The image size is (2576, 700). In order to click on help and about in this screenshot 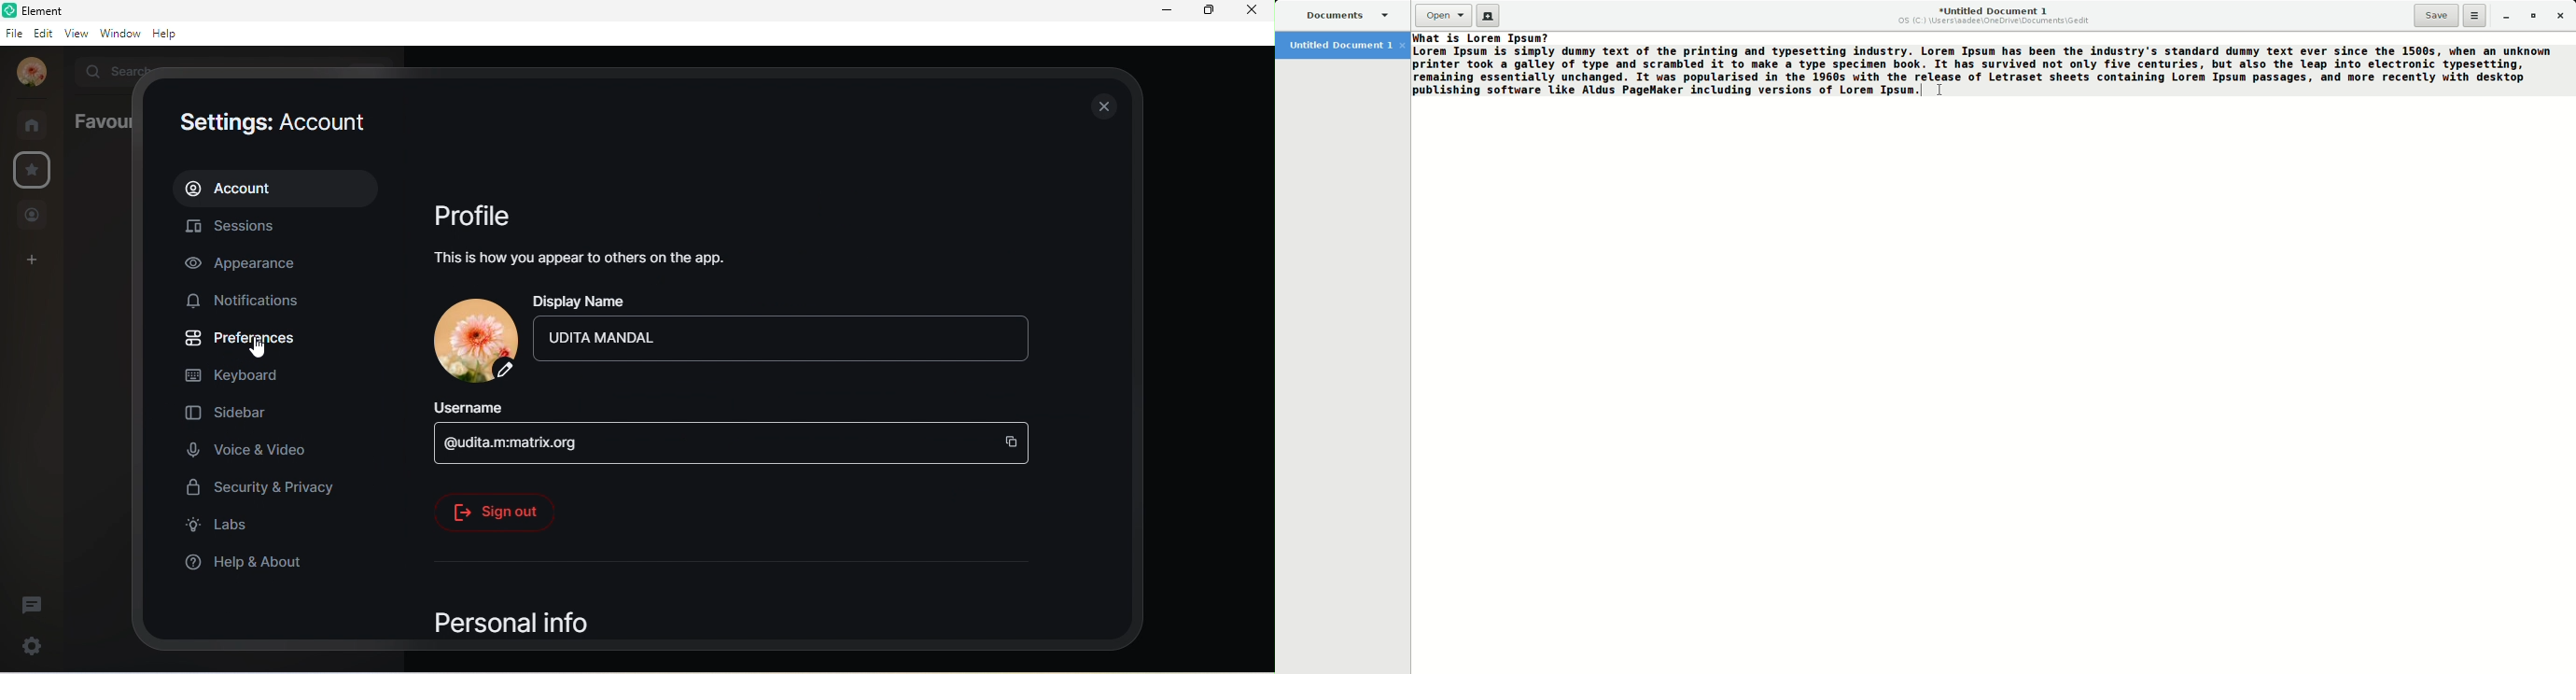, I will do `click(245, 565)`.